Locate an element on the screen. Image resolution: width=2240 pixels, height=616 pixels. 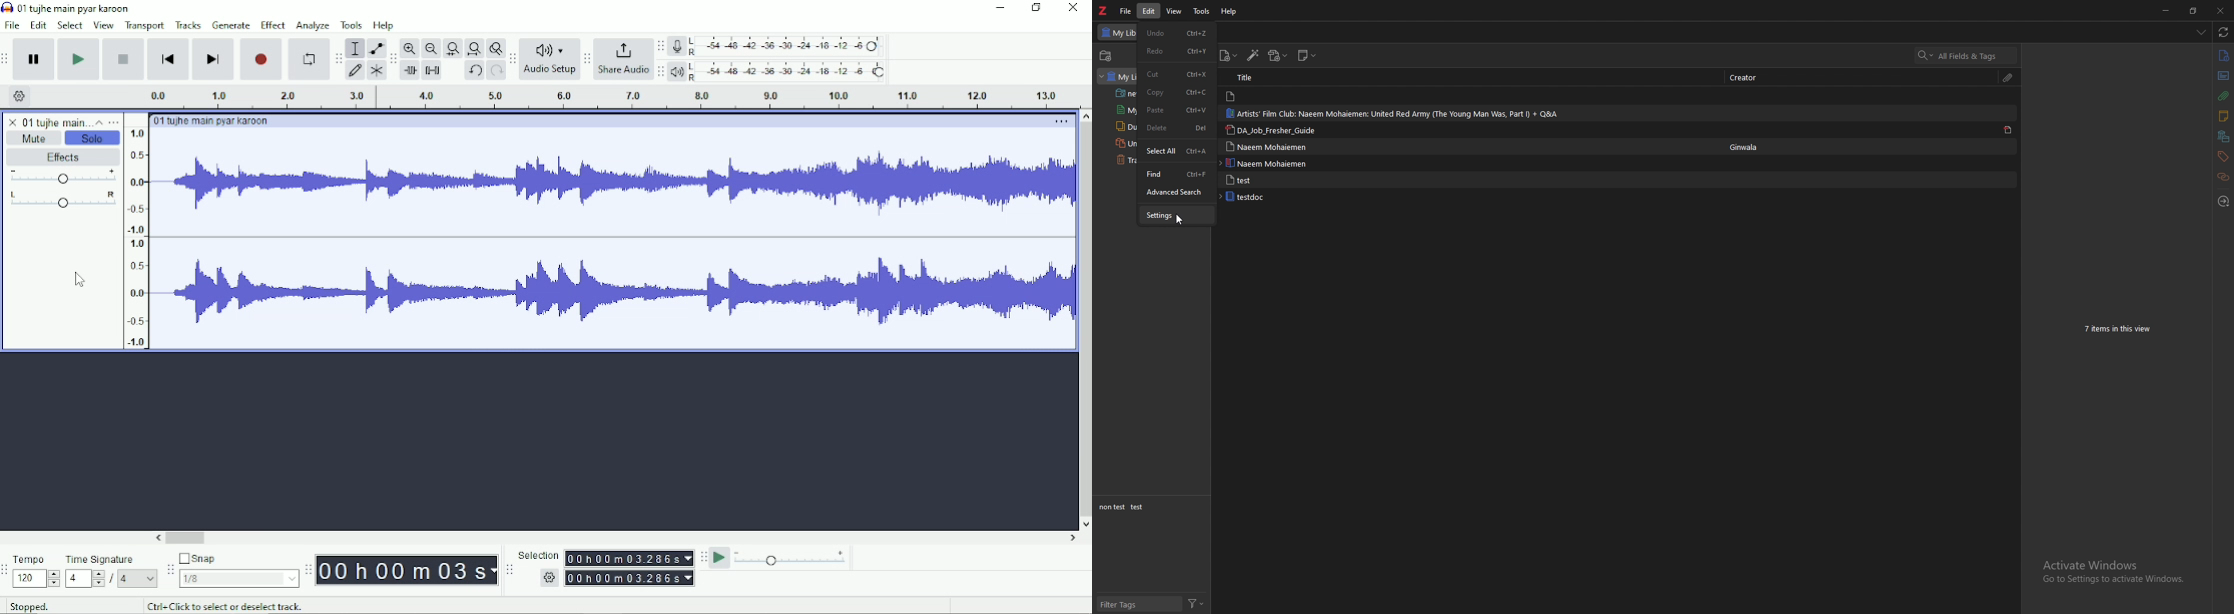
Tools is located at coordinates (352, 25).